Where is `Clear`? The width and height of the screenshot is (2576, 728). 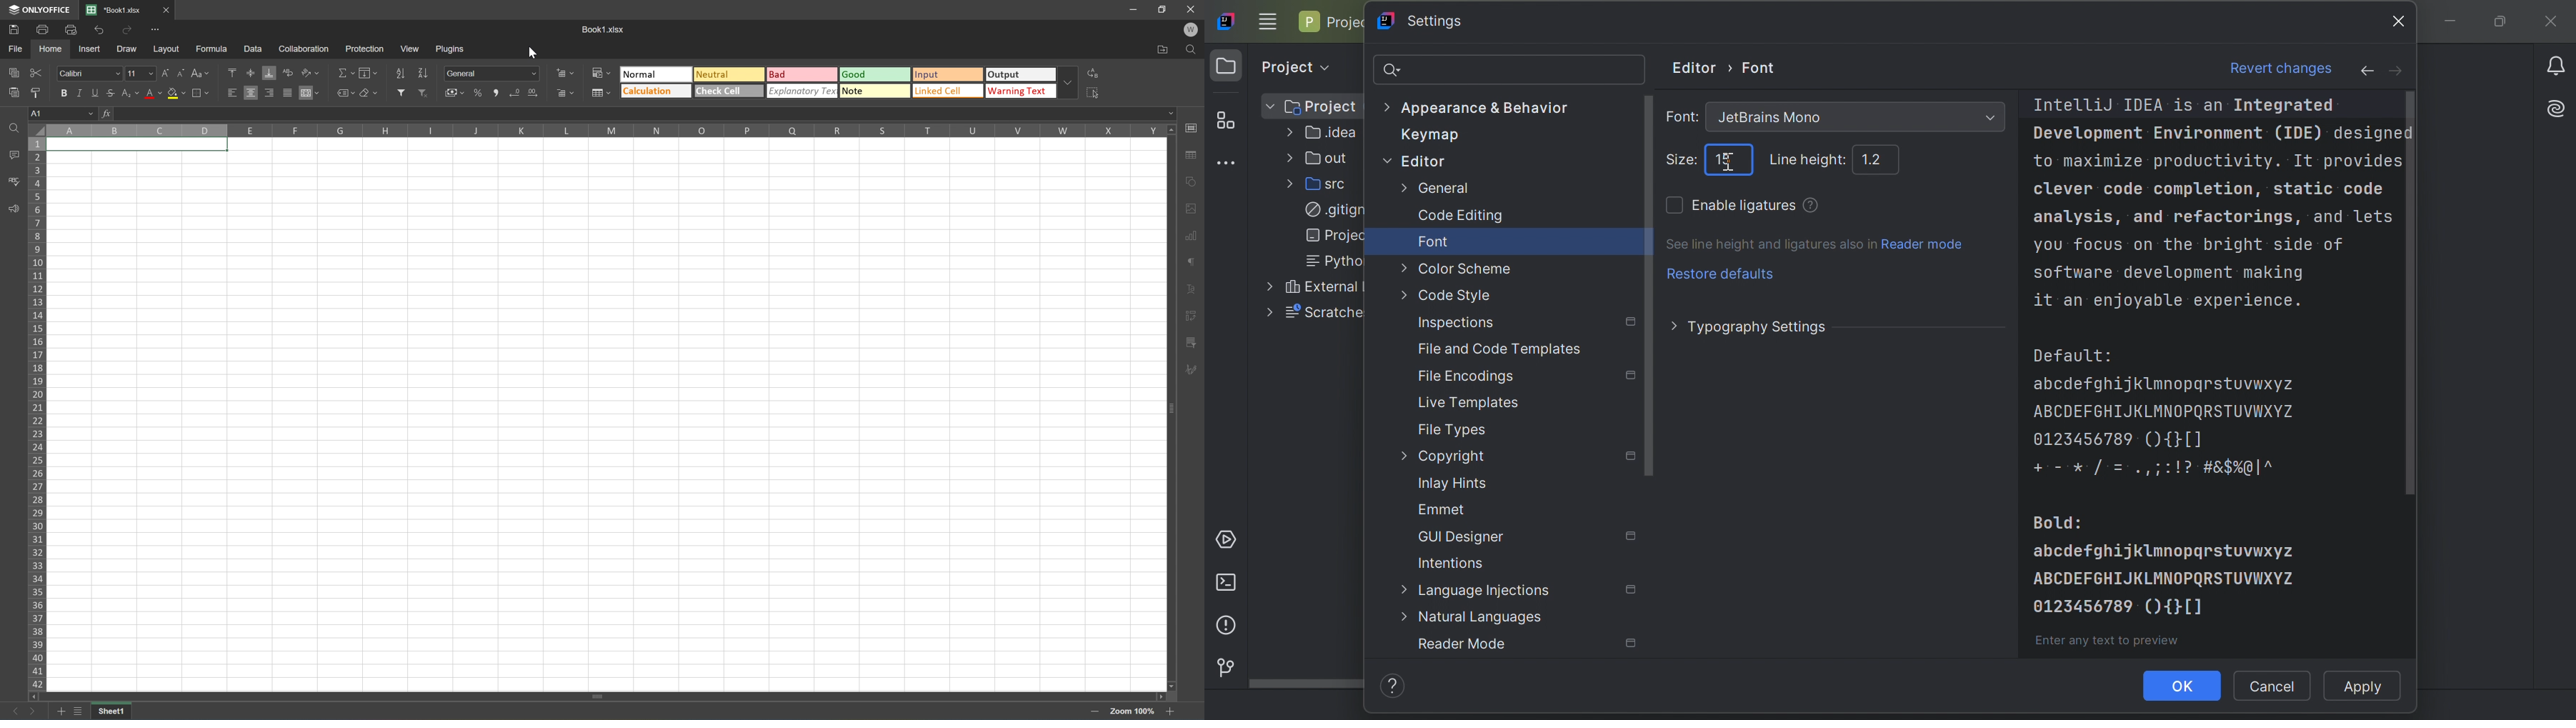 Clear is located at coordinates (371, 92).